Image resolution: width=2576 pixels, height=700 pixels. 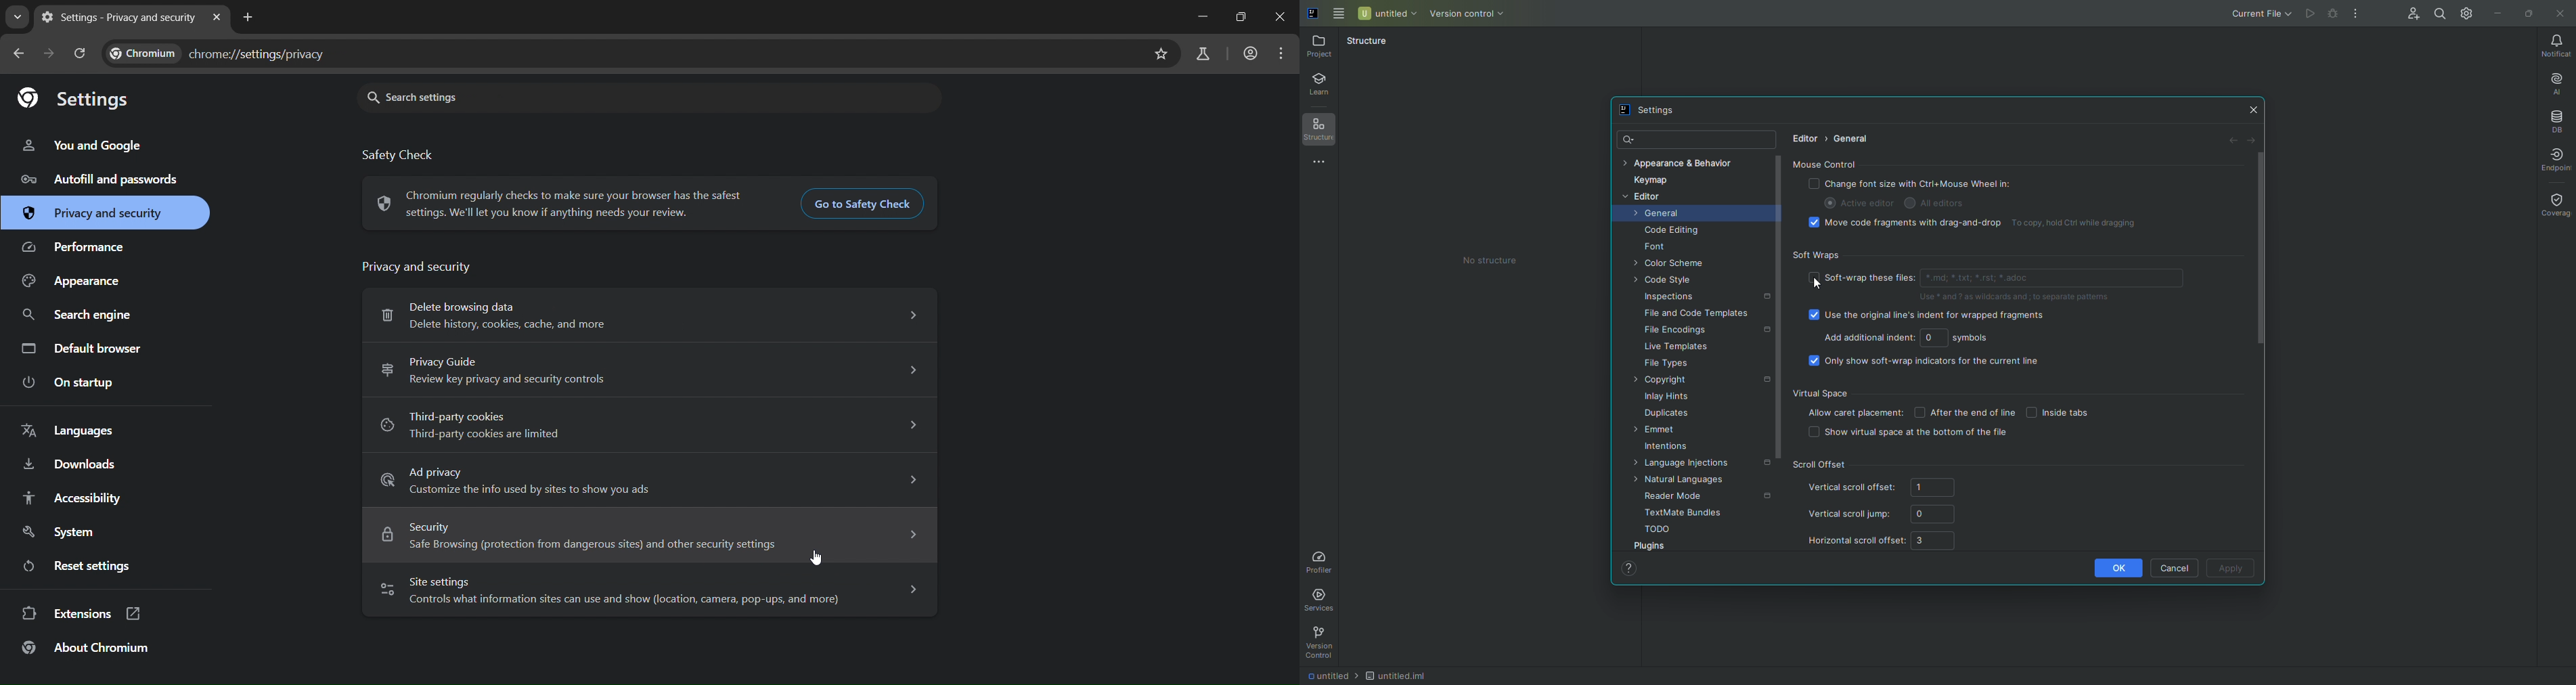 What do you see at coordinates (1677, 348) in the screenshot?
I see `Live Templates` at bounding box center [1677, 348].